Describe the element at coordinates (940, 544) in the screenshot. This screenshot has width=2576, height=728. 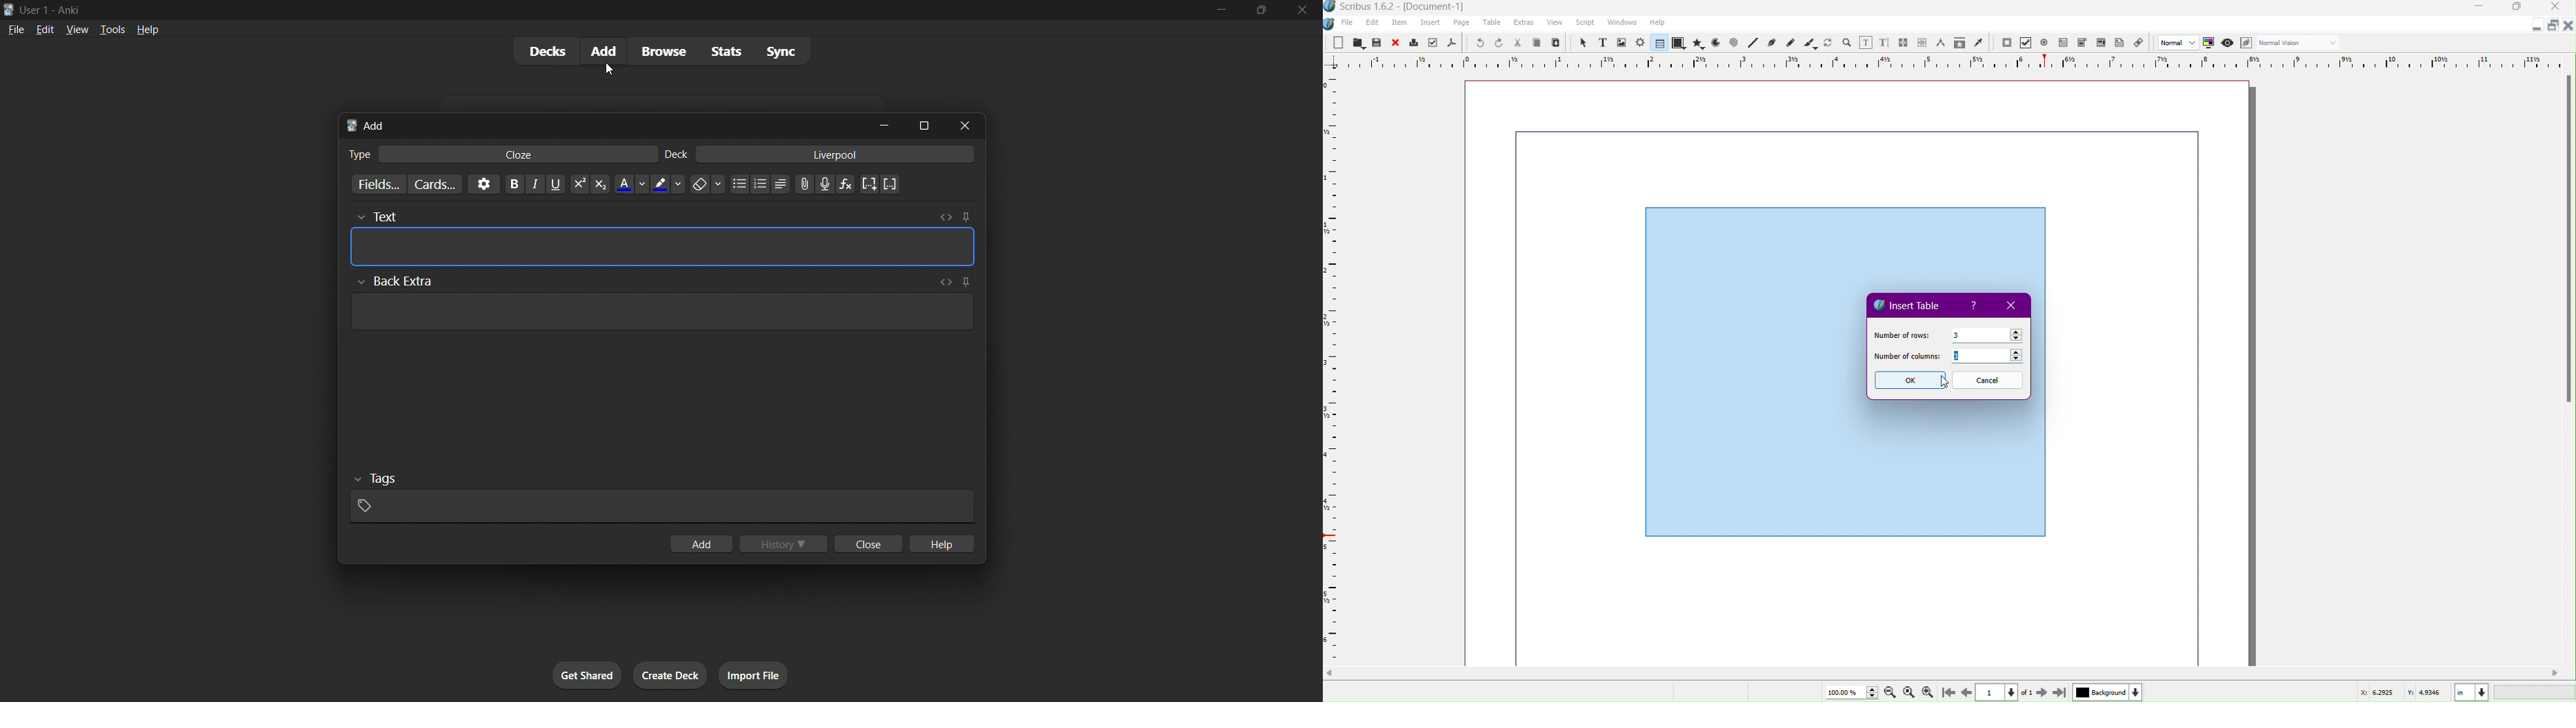
I see `help` at that location.